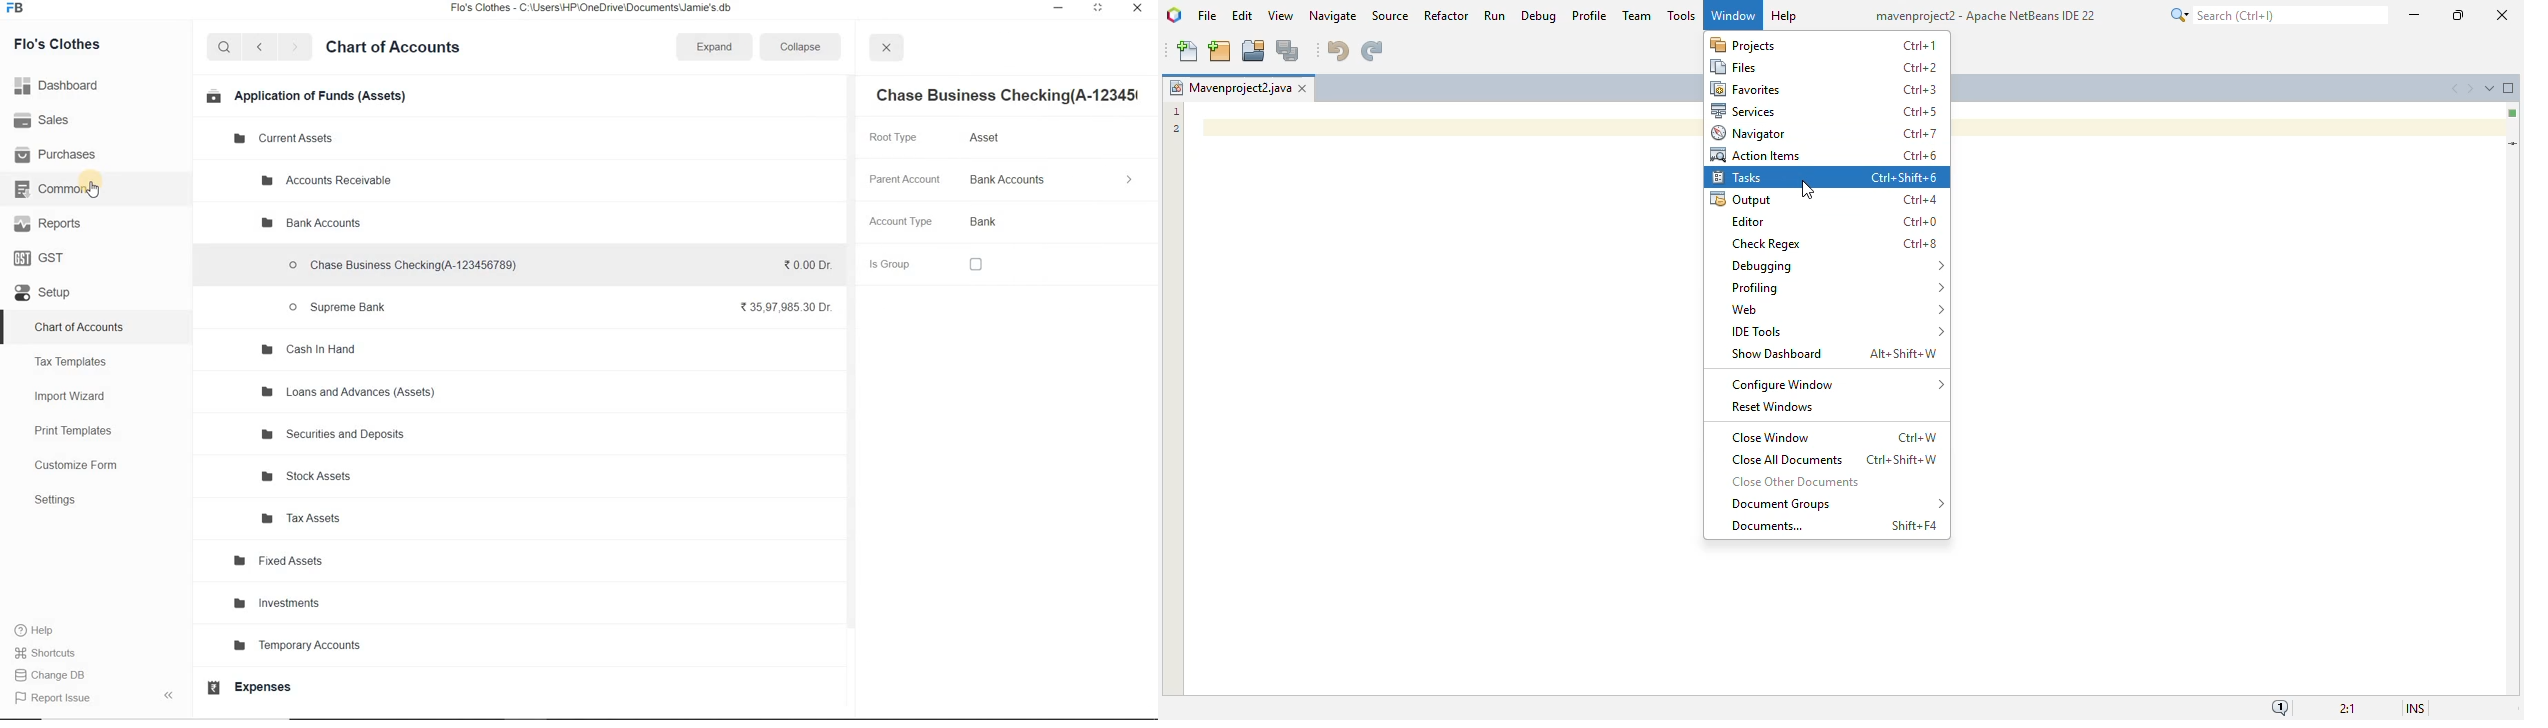 This screenshot has height=728, width=2548. Describe the element at coordinates (991, 135) in the screenshot. I see `Asset` at that location.